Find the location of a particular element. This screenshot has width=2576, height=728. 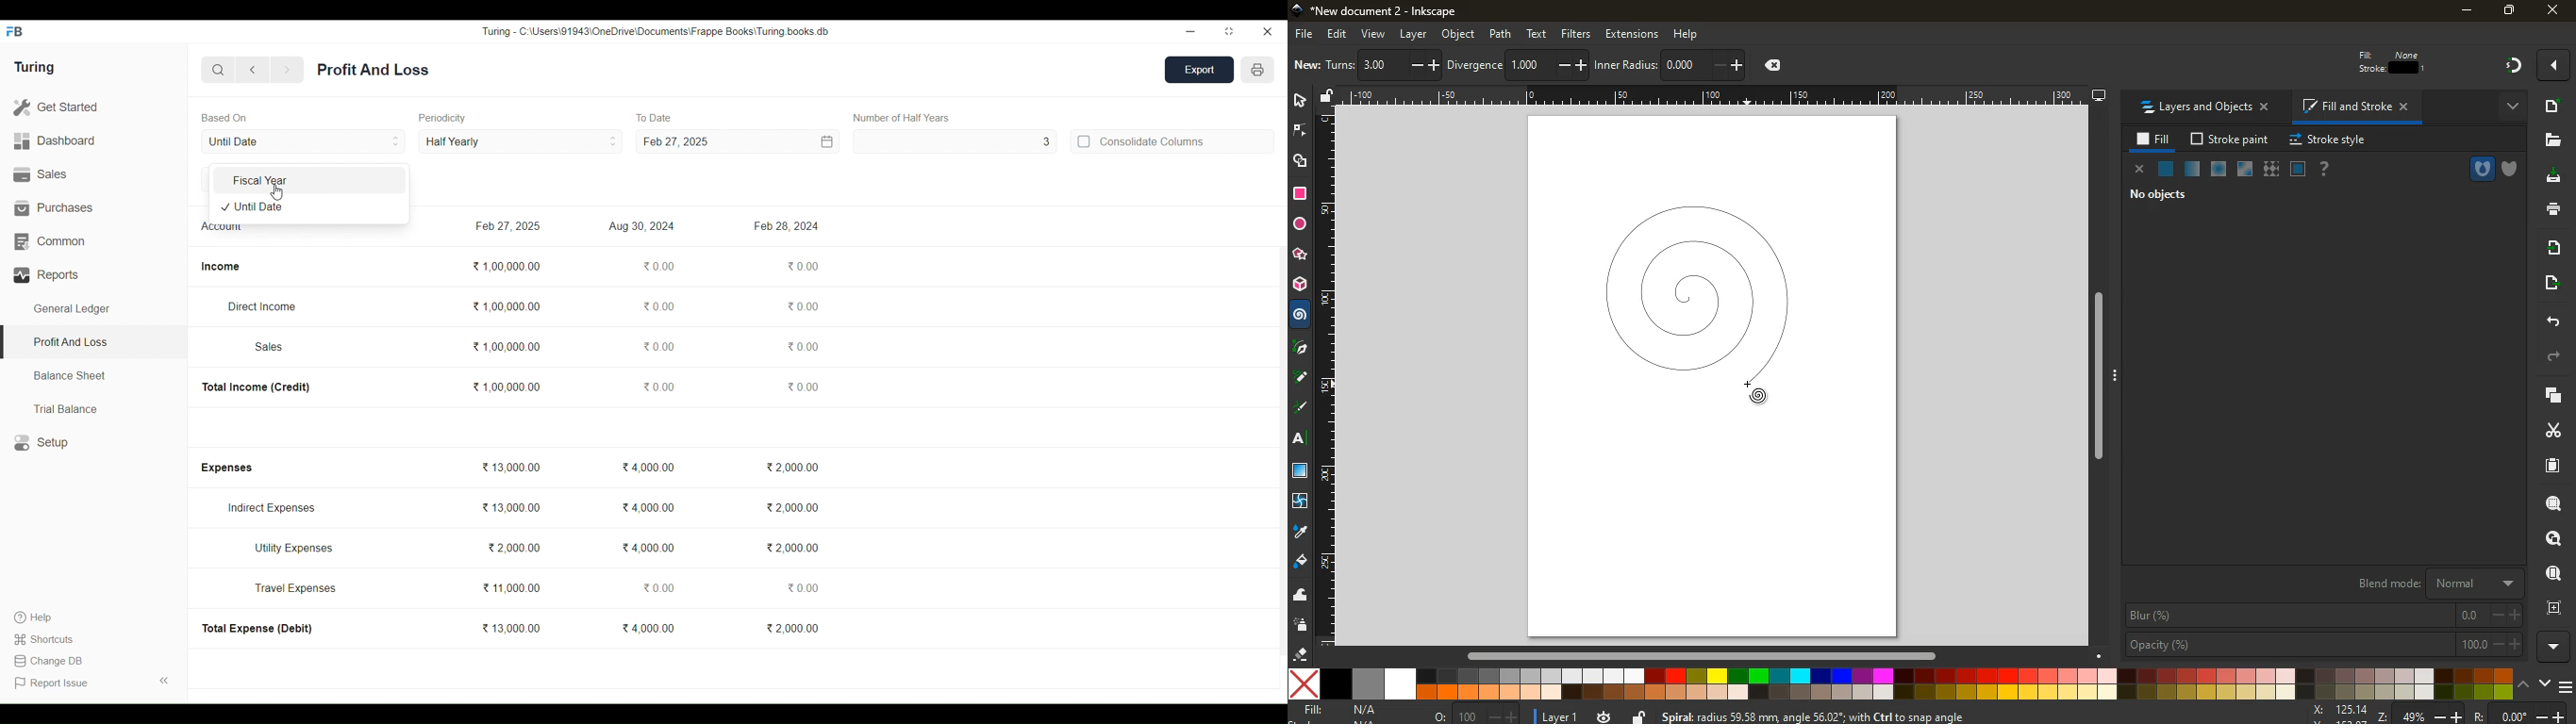

Customize date is located at coordinates (776, 141).